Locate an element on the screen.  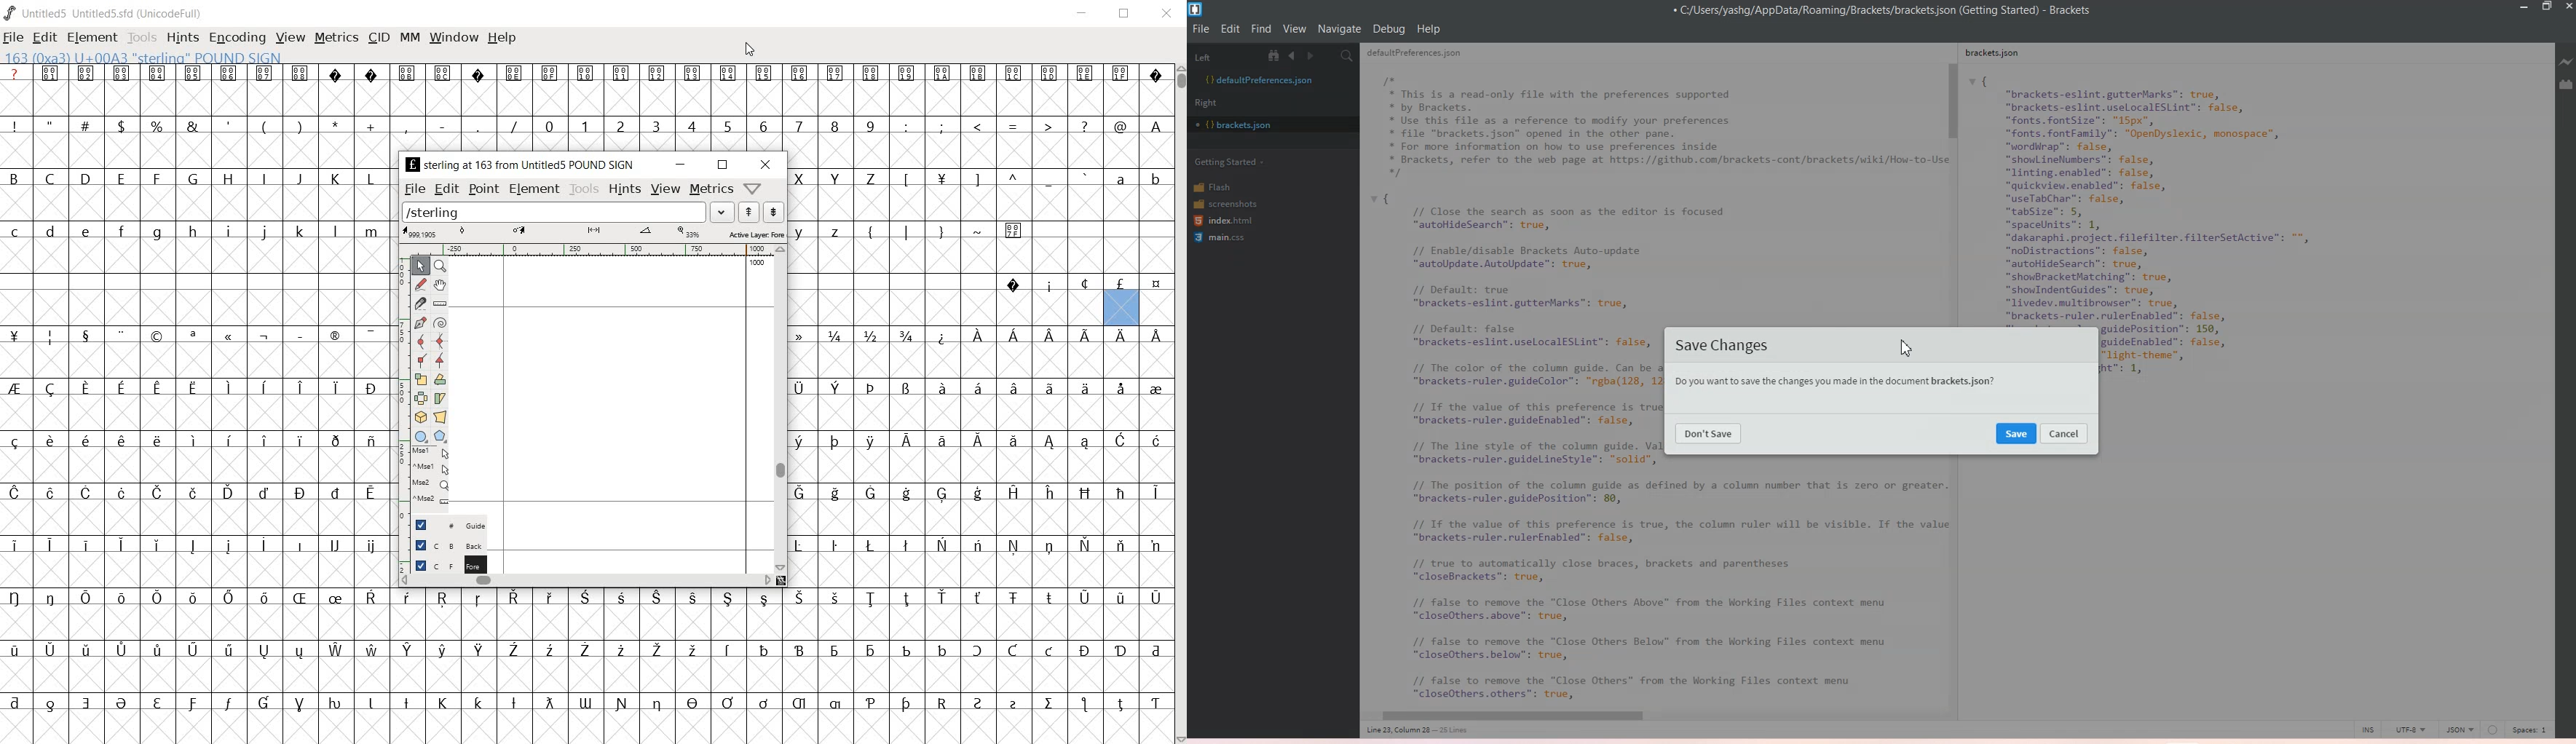
Symbol is located at coordinates (694, 75).